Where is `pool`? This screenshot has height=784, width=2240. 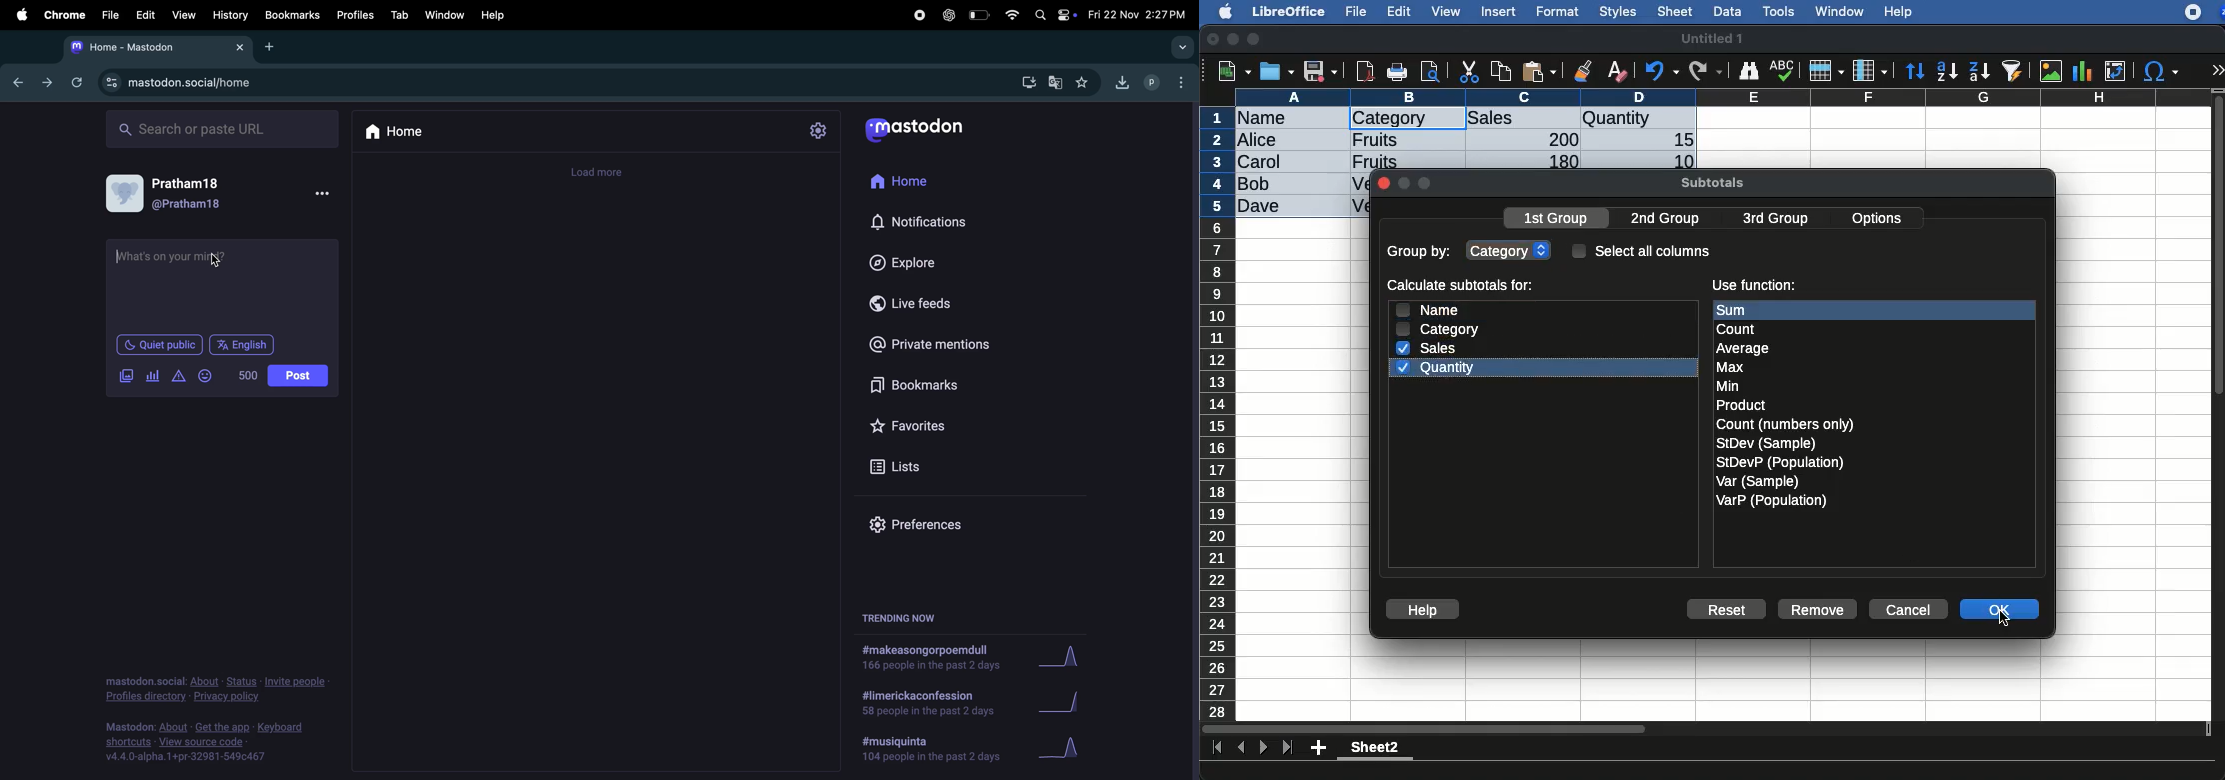
pool is located at coordinates (155, 375).